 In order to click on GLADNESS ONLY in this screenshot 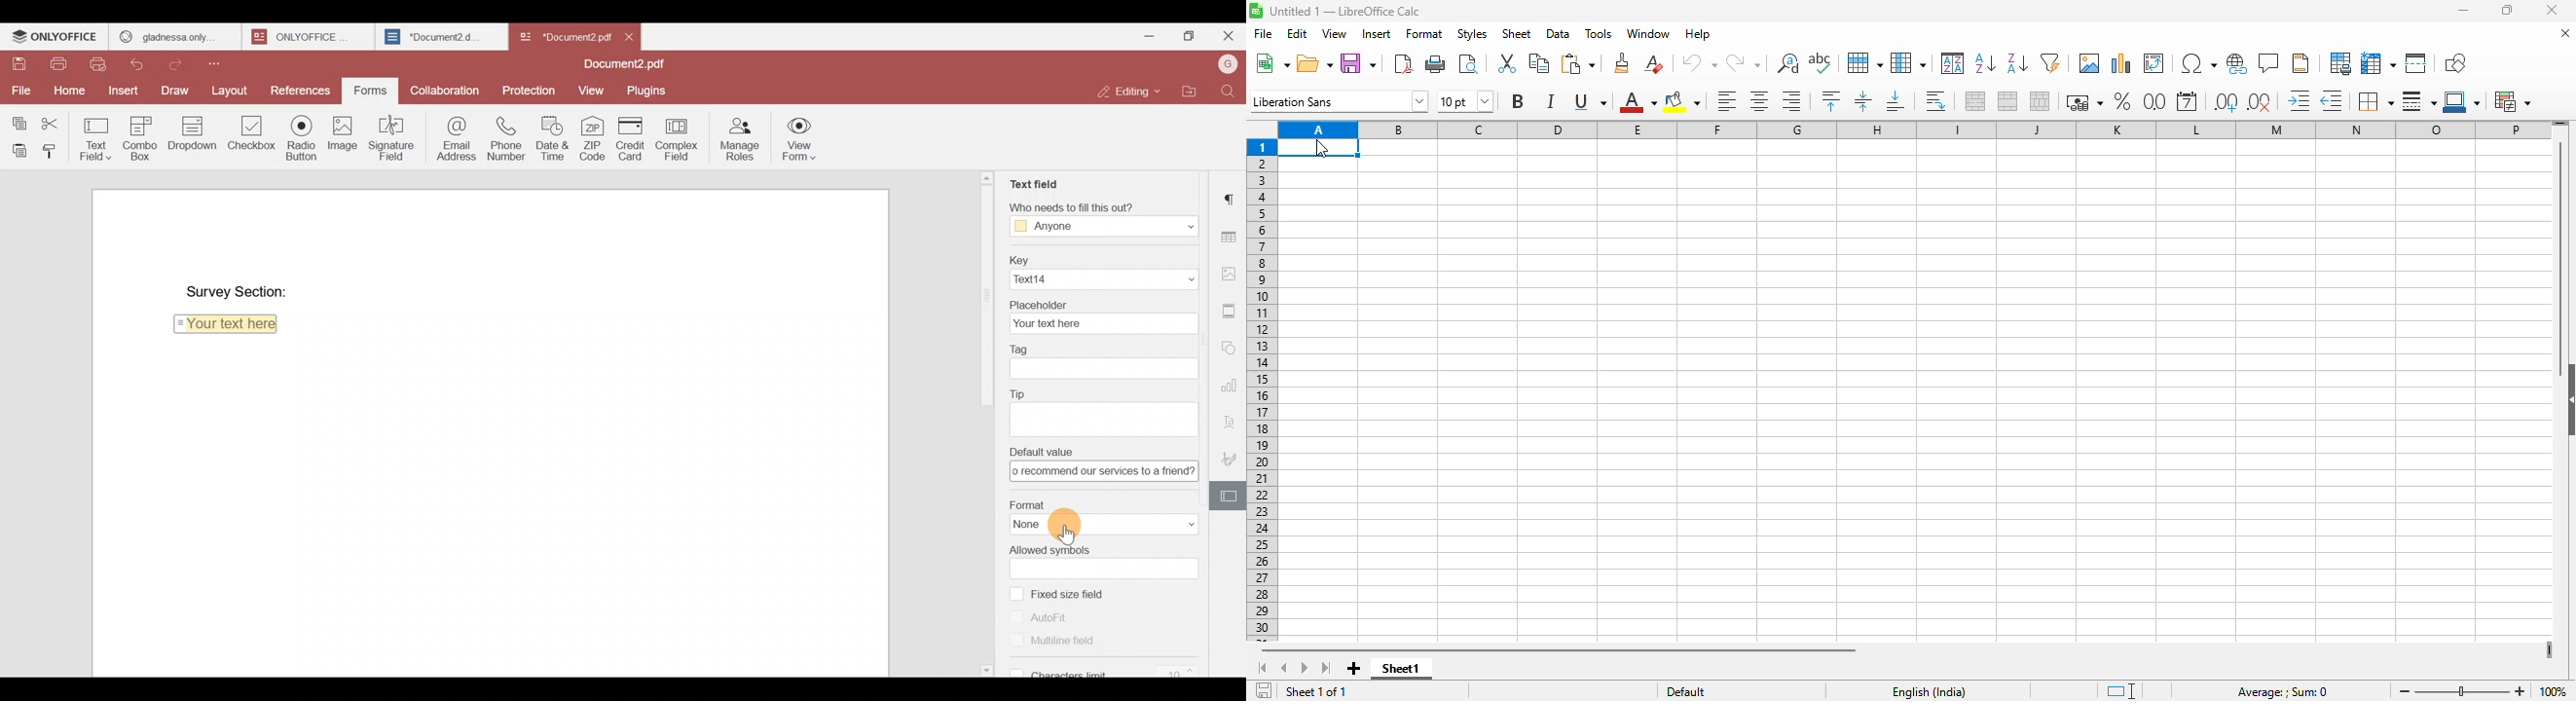, I will do `click(171, 34)`.